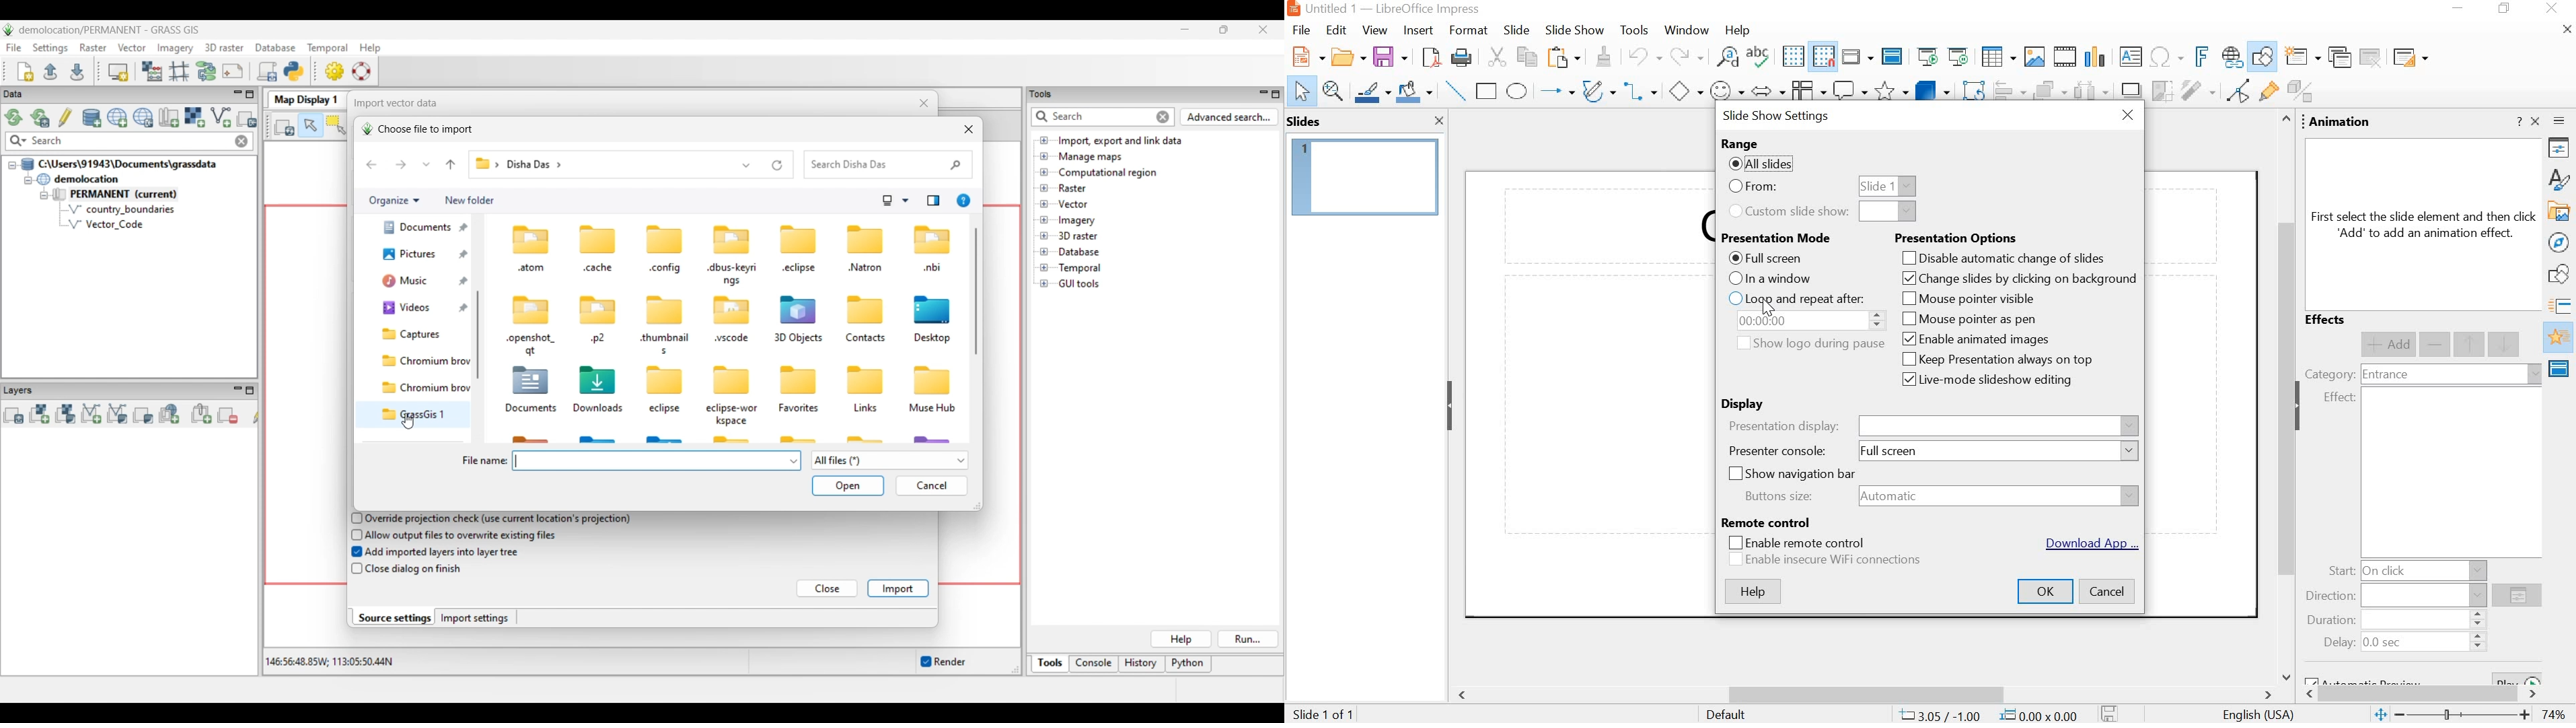 This screenshot has height=728, width=2576. I want to click on master slides, so click(2561, 368).